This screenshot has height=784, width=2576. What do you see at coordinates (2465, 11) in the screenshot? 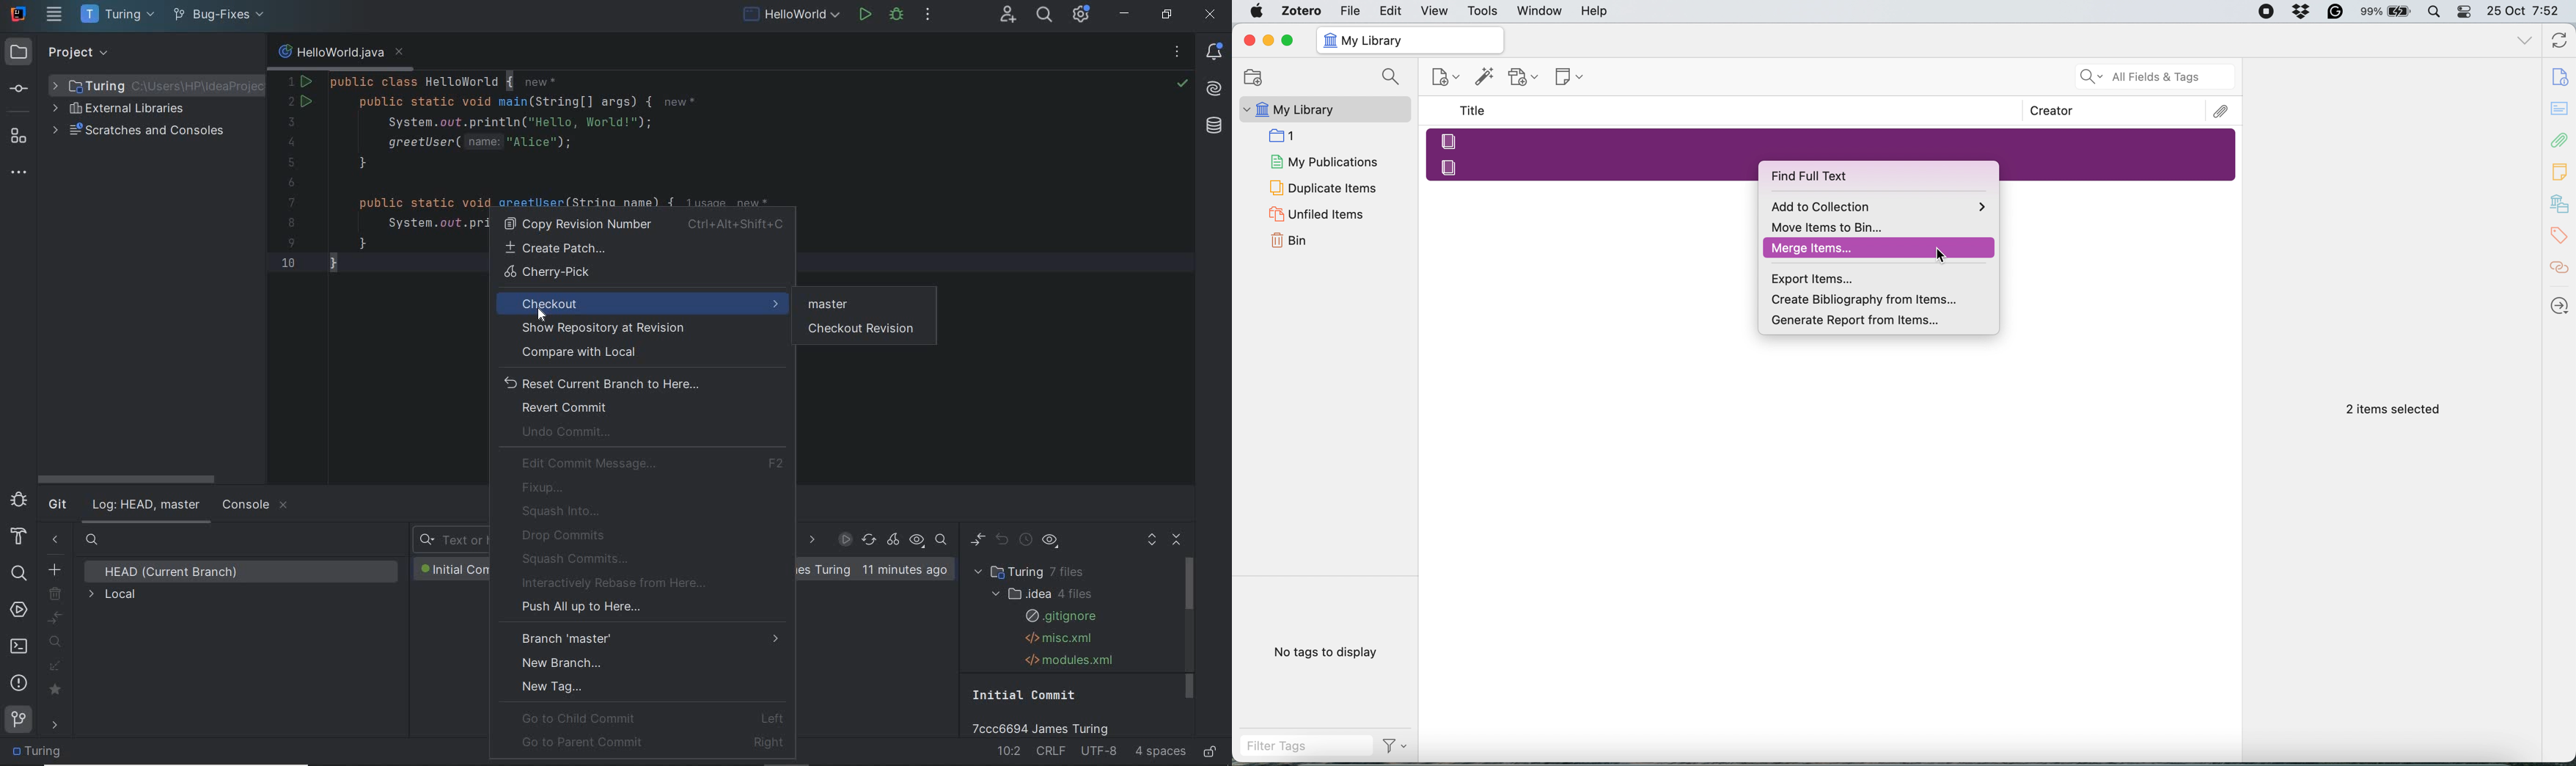
I see `Control Centre` at bounding box center [2465, 11].